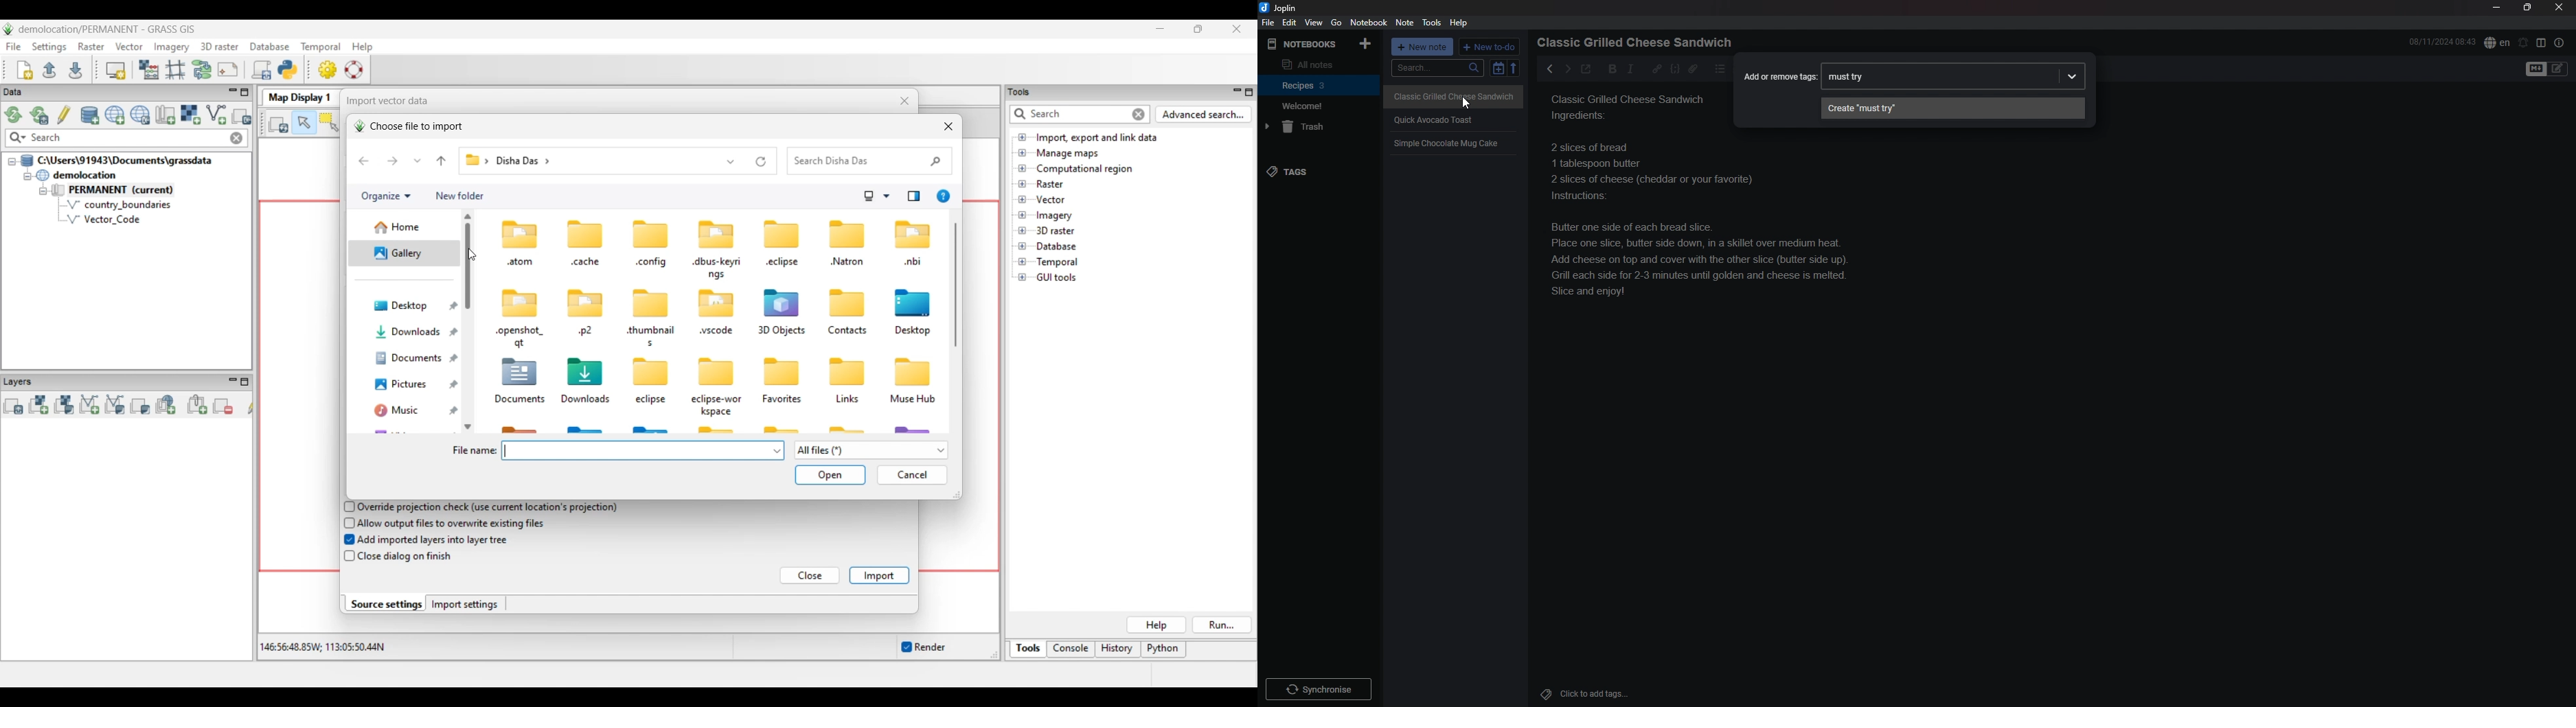 The image size is (2576, 728). Describe the element at coordinates (1779, 76) in the screenshot. I see `Add of remove tags:` at that location.